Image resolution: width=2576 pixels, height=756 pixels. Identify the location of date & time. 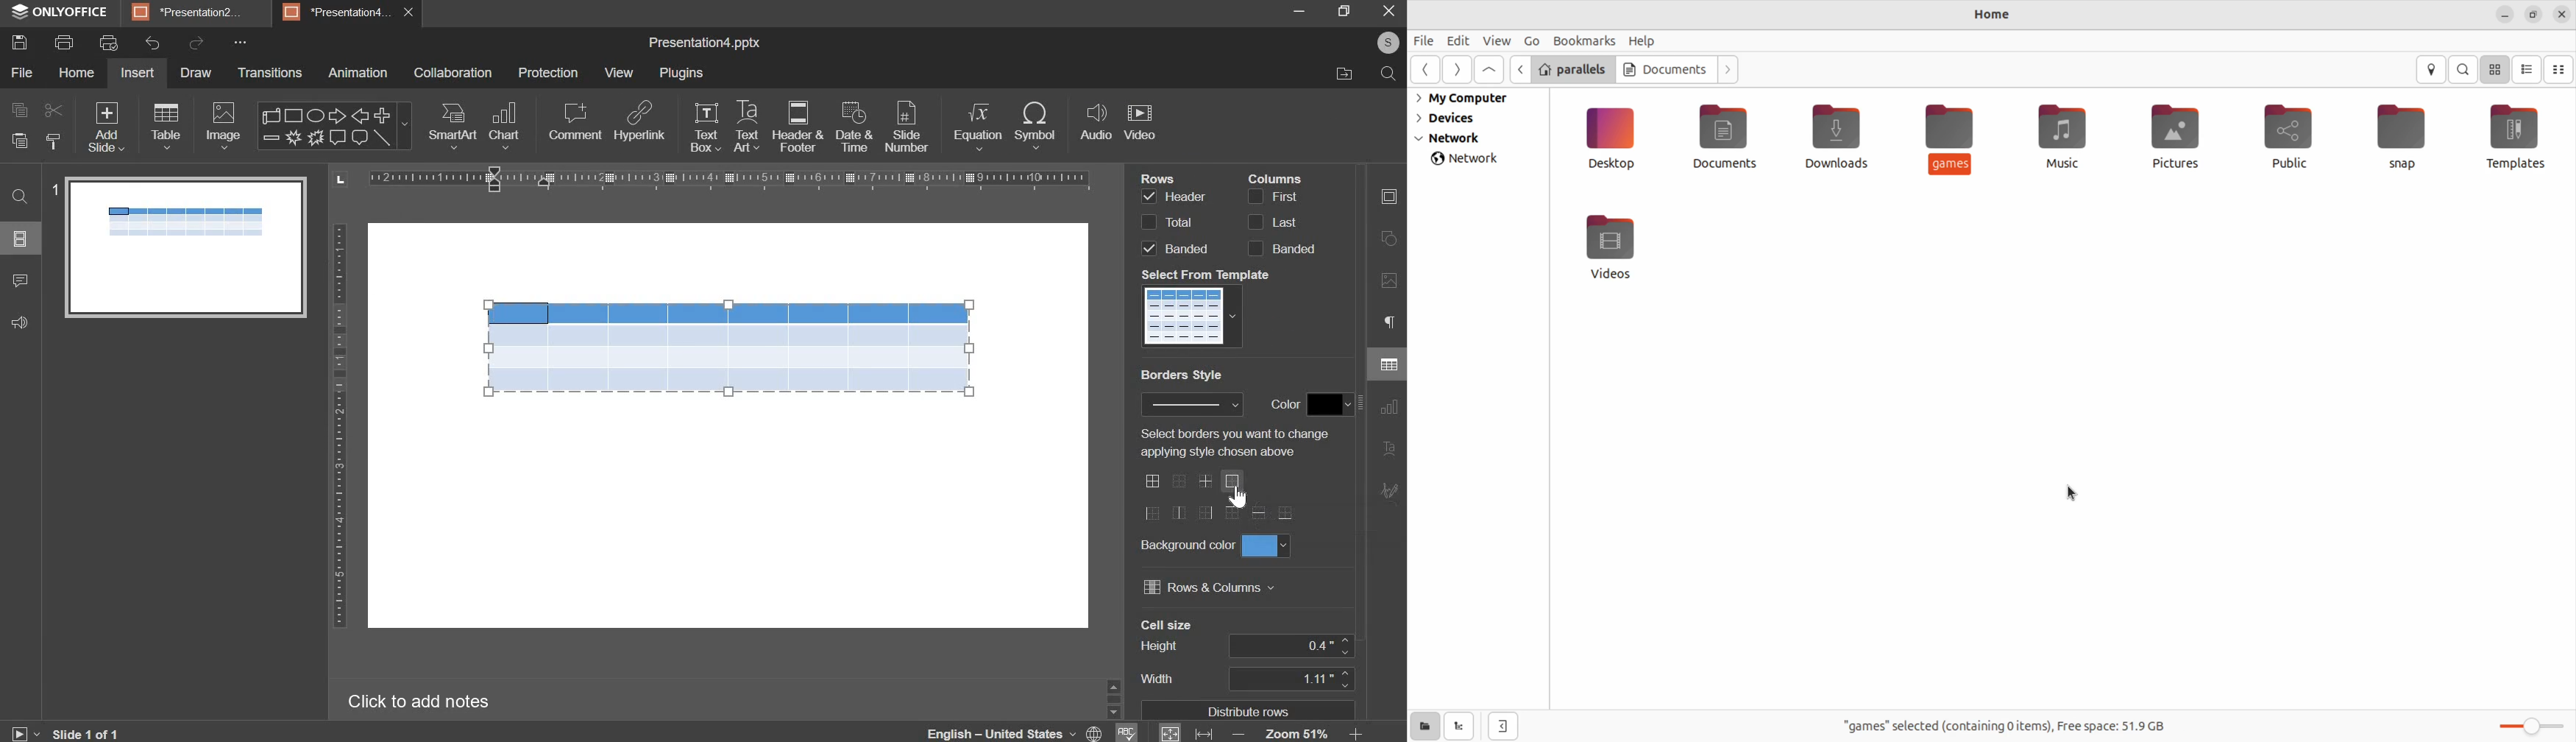
(854, 126).